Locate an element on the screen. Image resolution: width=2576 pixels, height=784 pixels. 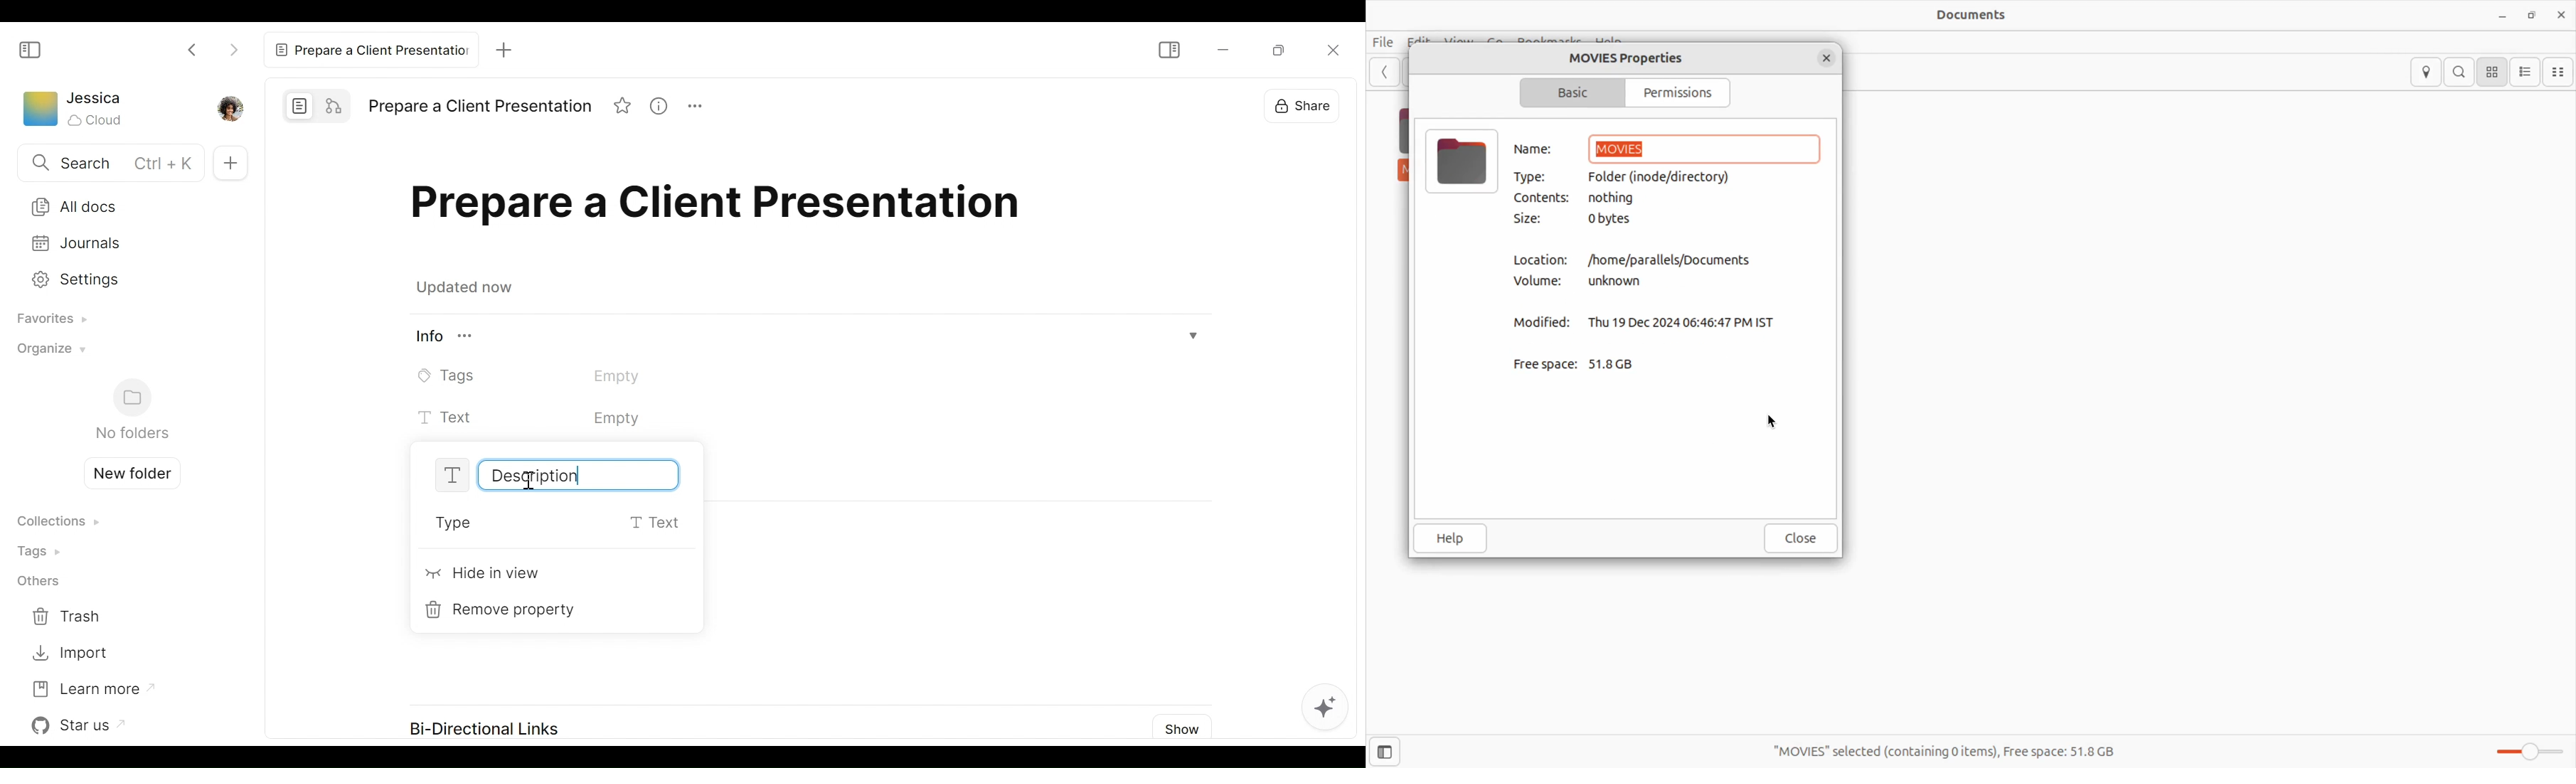
contents is located at coordinates (1543, 198).